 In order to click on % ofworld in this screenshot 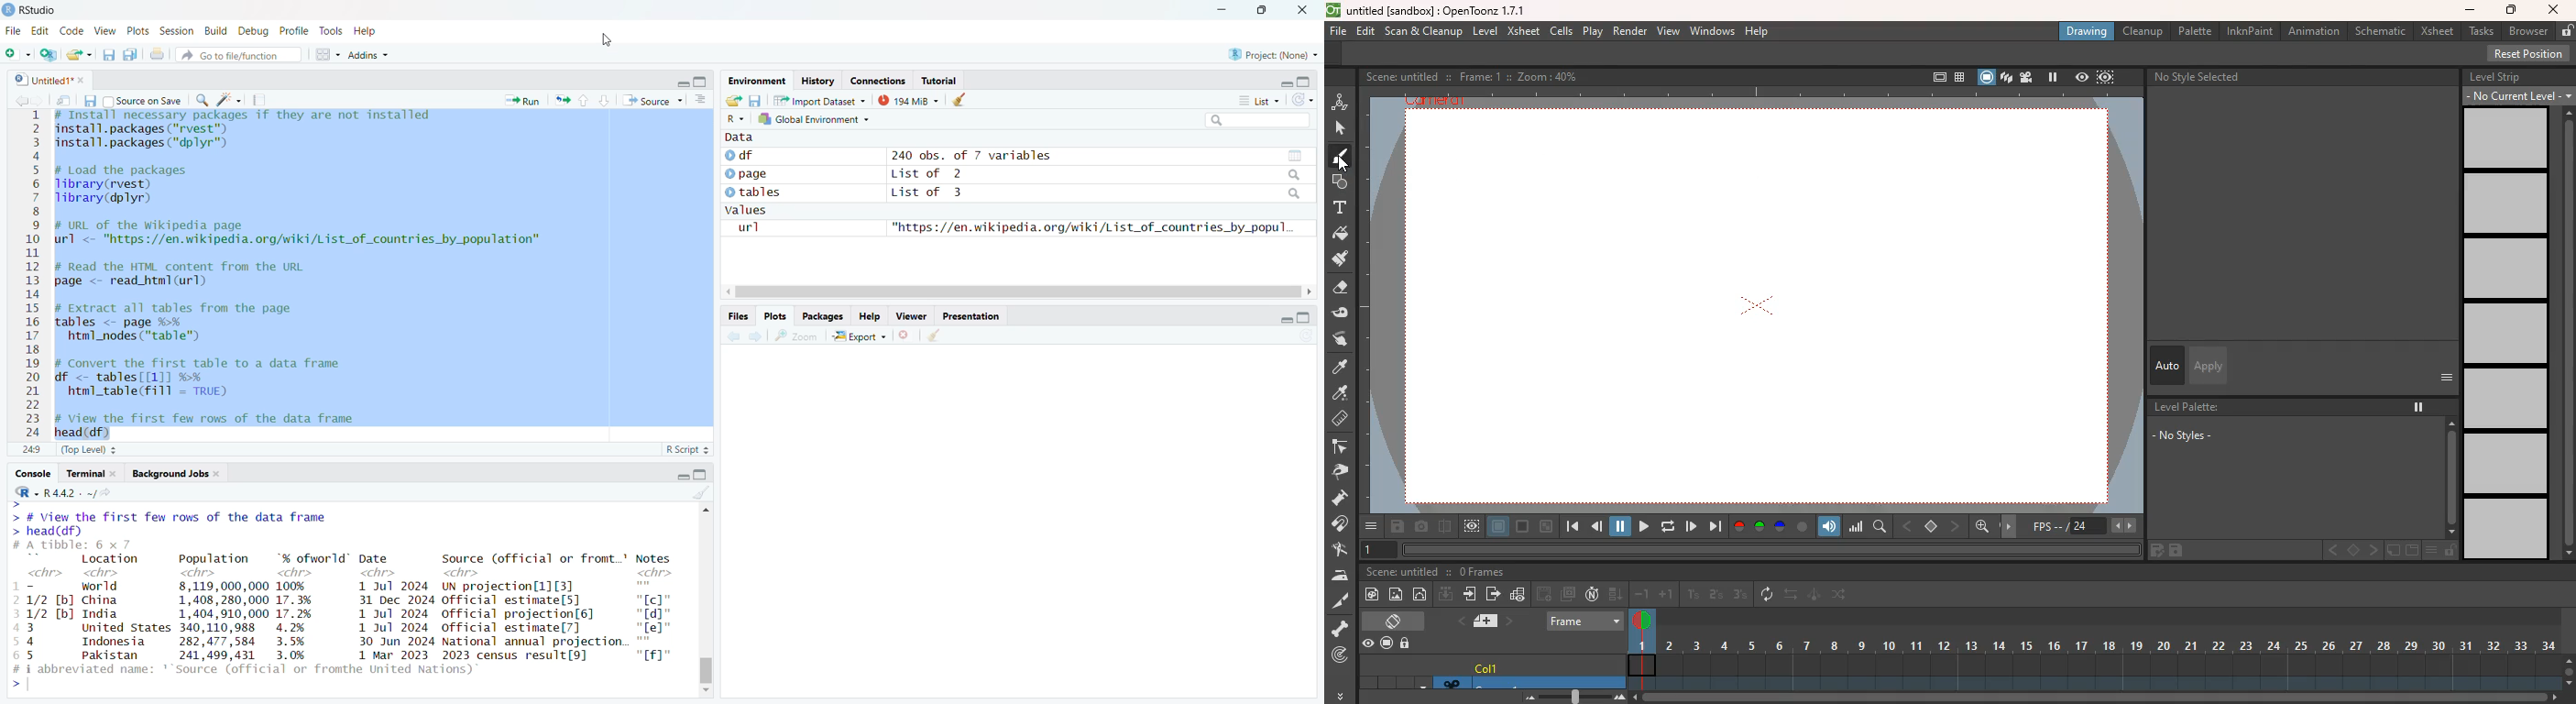, I will do `click(314, 557)`.